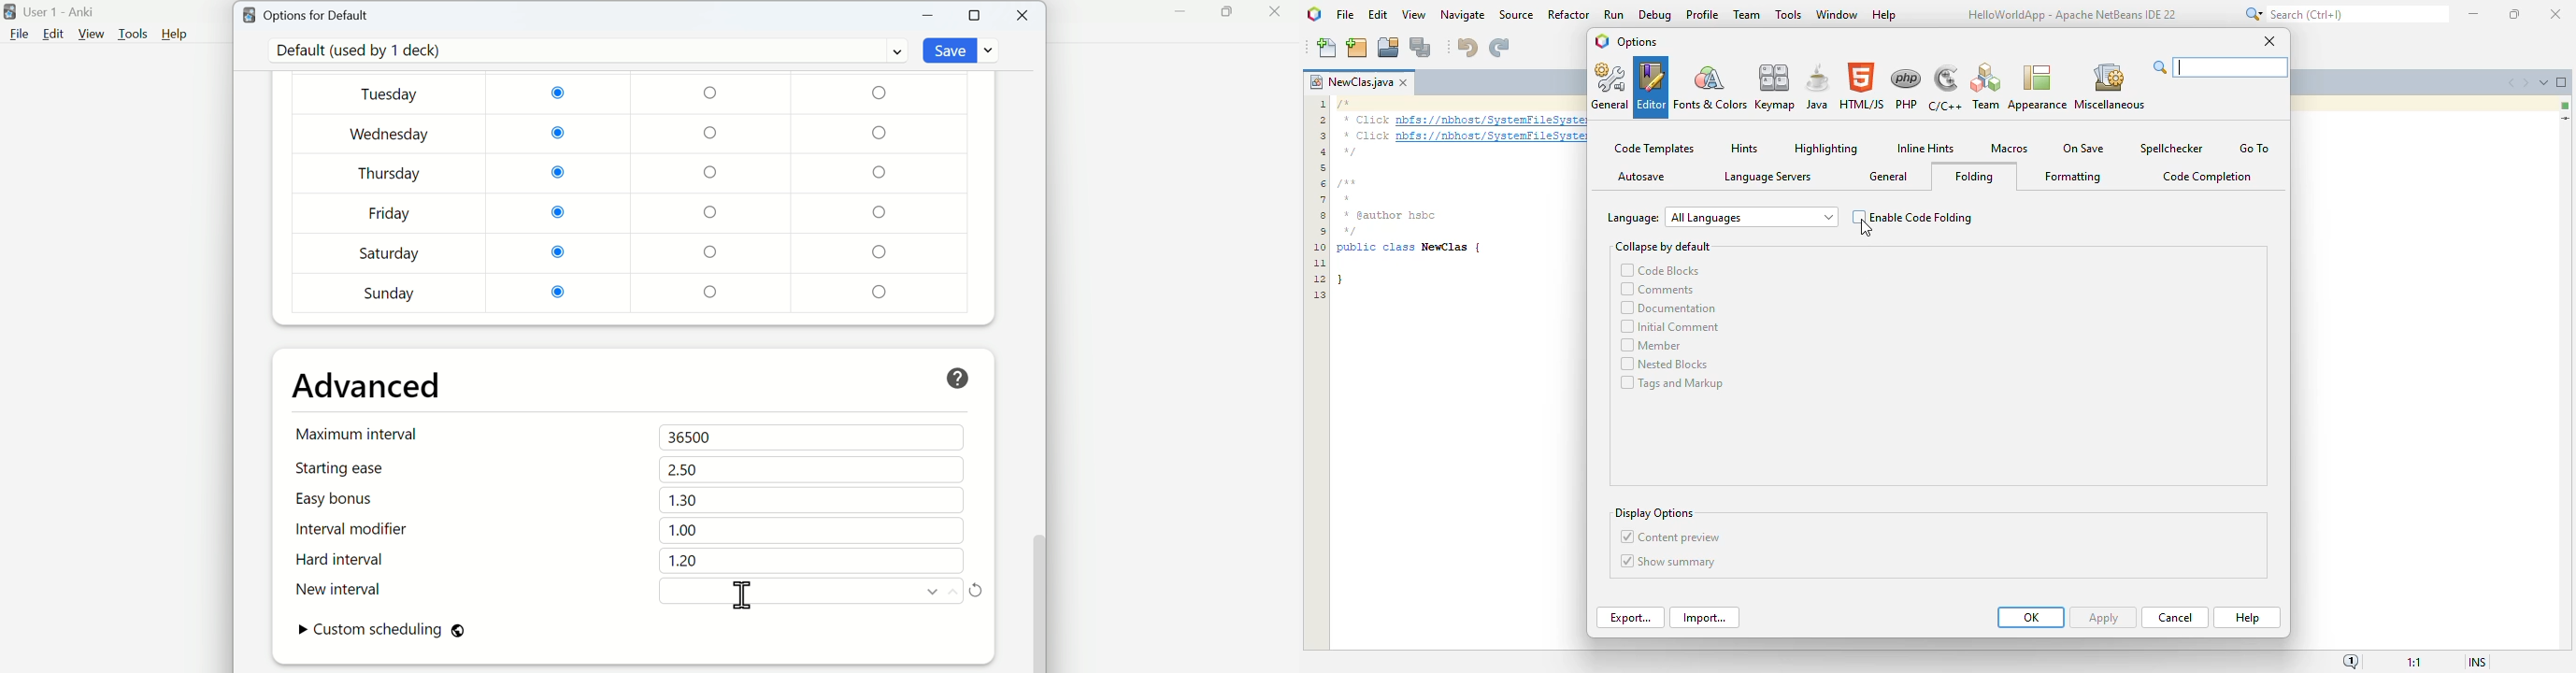 This screenshot has width=2576, height=700. What do you see at coordinates (2011, 149) in the screenshot?
I see `Macros` at bounding box center [2011, 149].